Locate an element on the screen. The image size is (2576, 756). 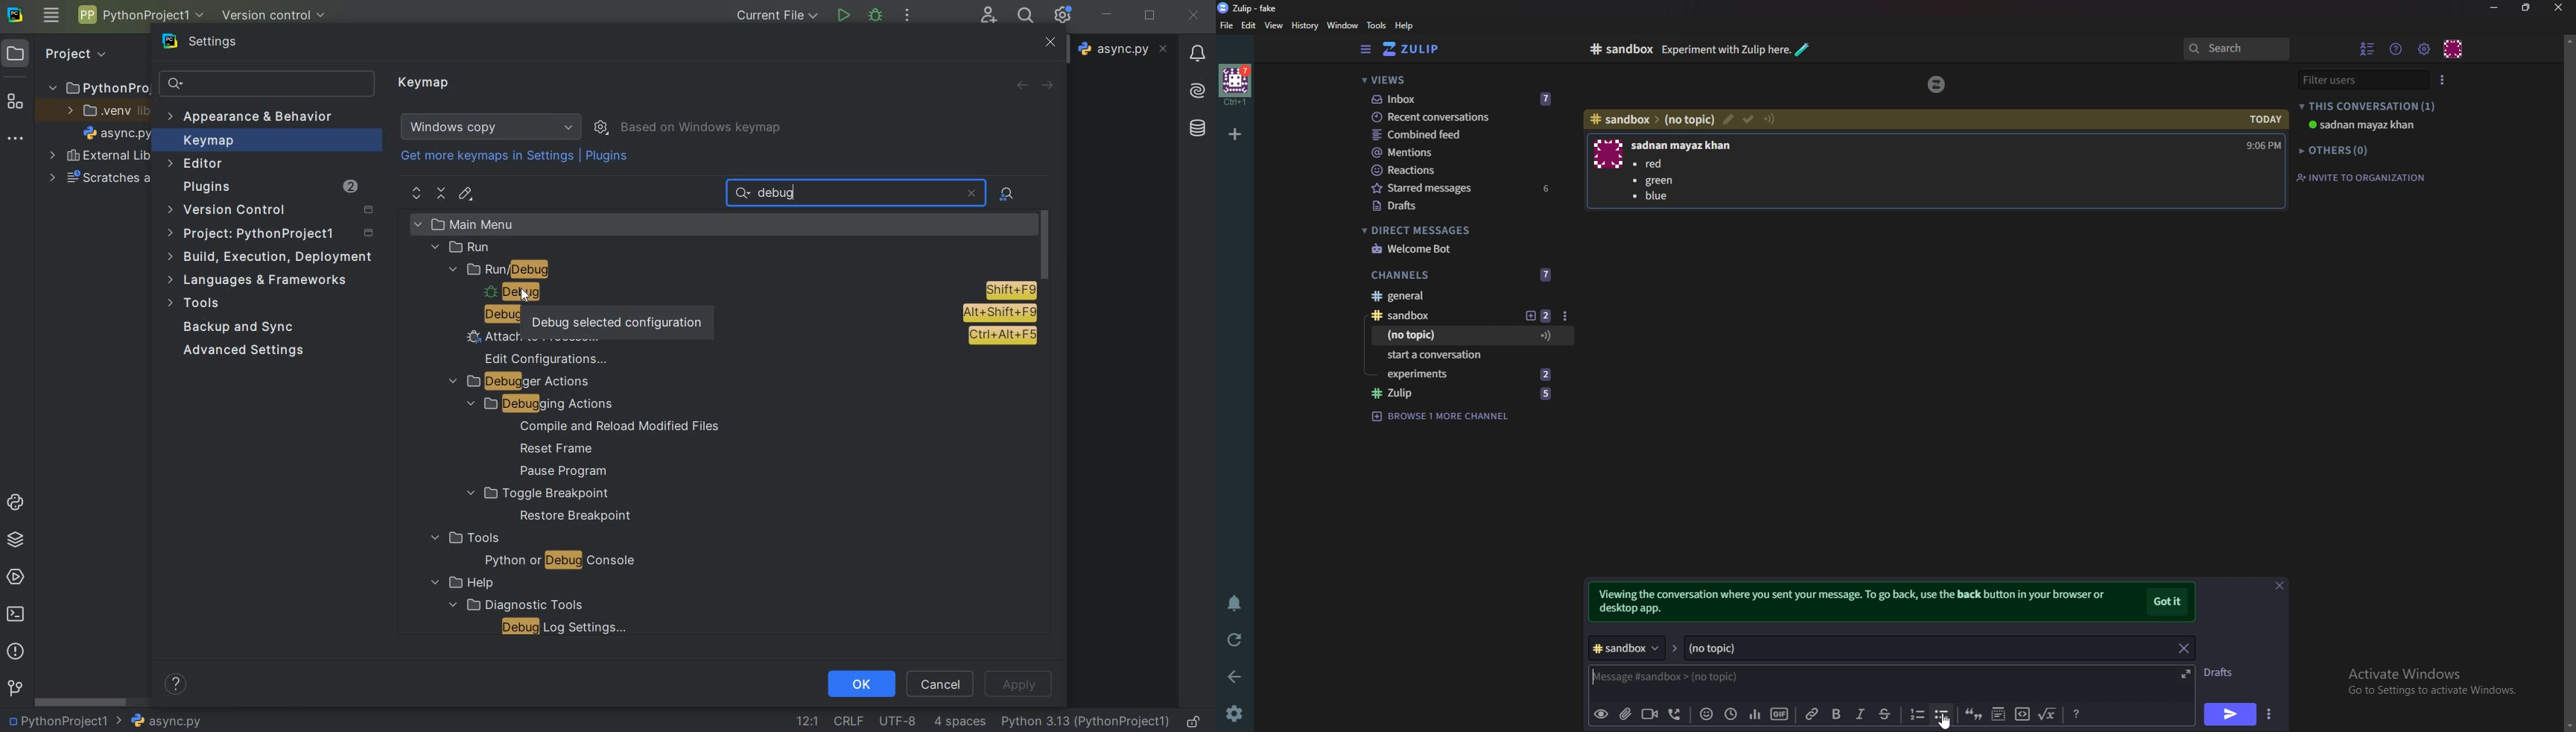
diagnostic tools is located at coordinates (514, 604).